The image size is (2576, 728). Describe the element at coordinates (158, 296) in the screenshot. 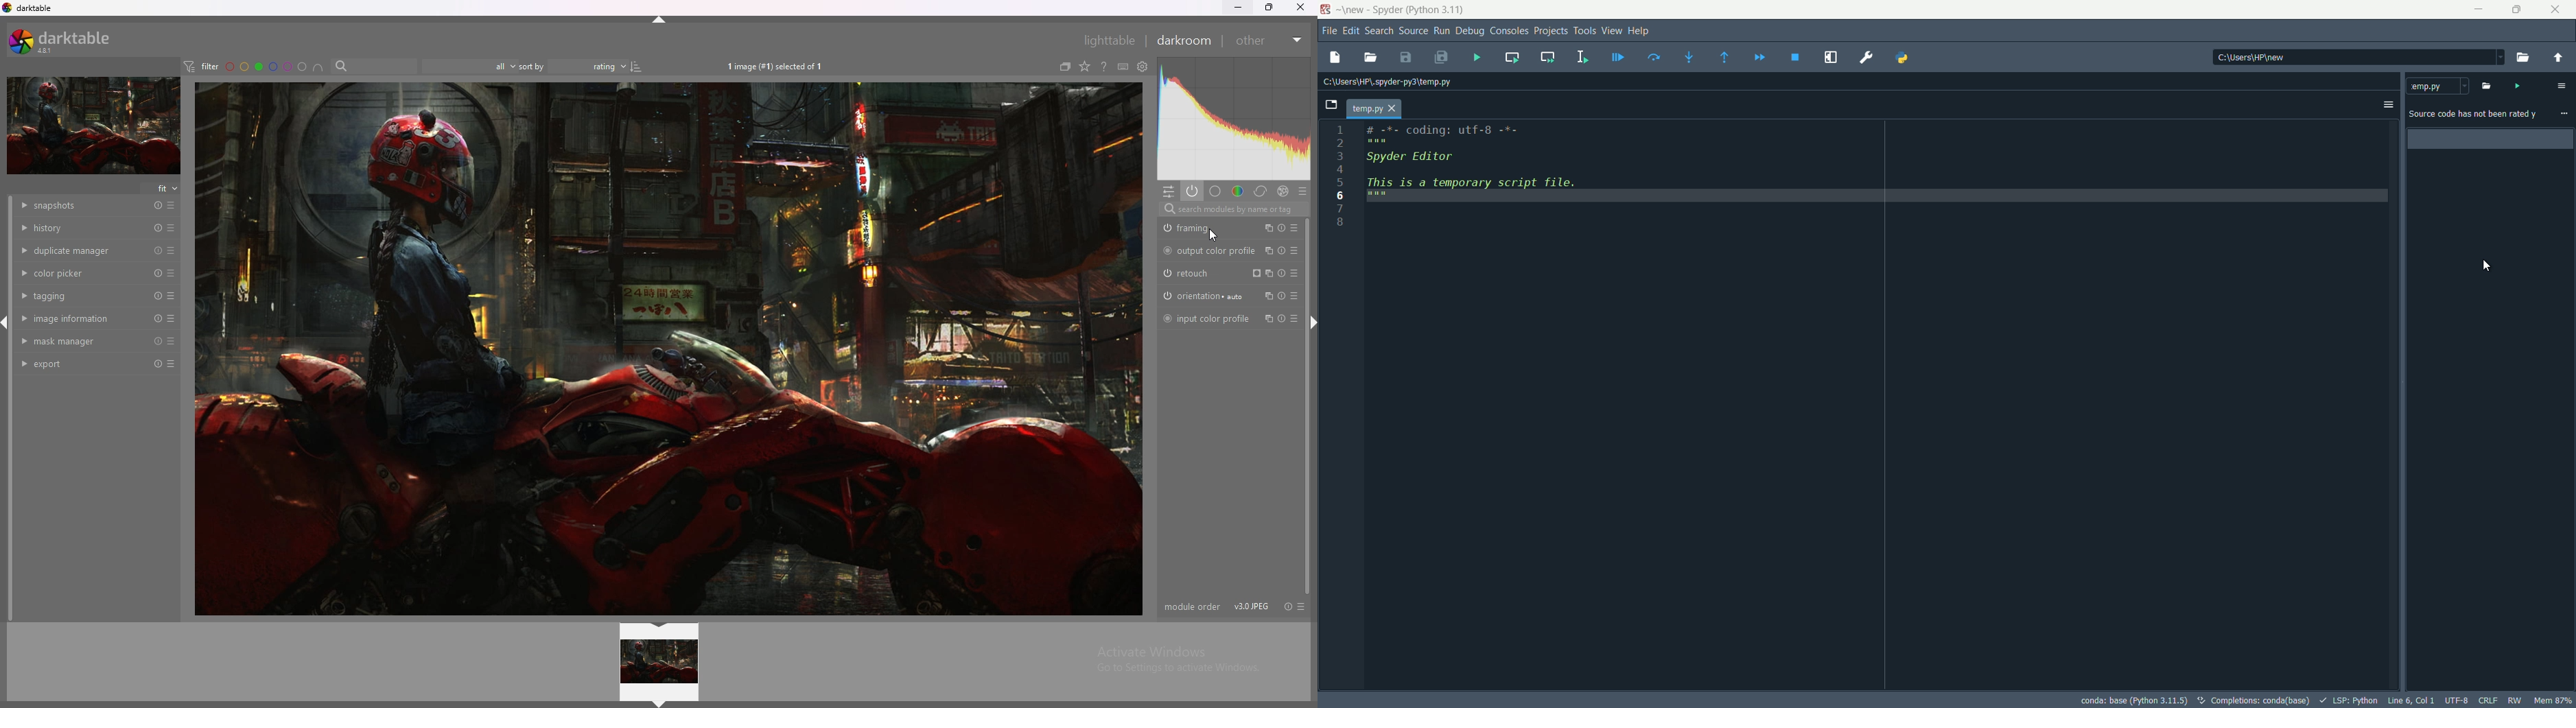

I see `reset` at that location.